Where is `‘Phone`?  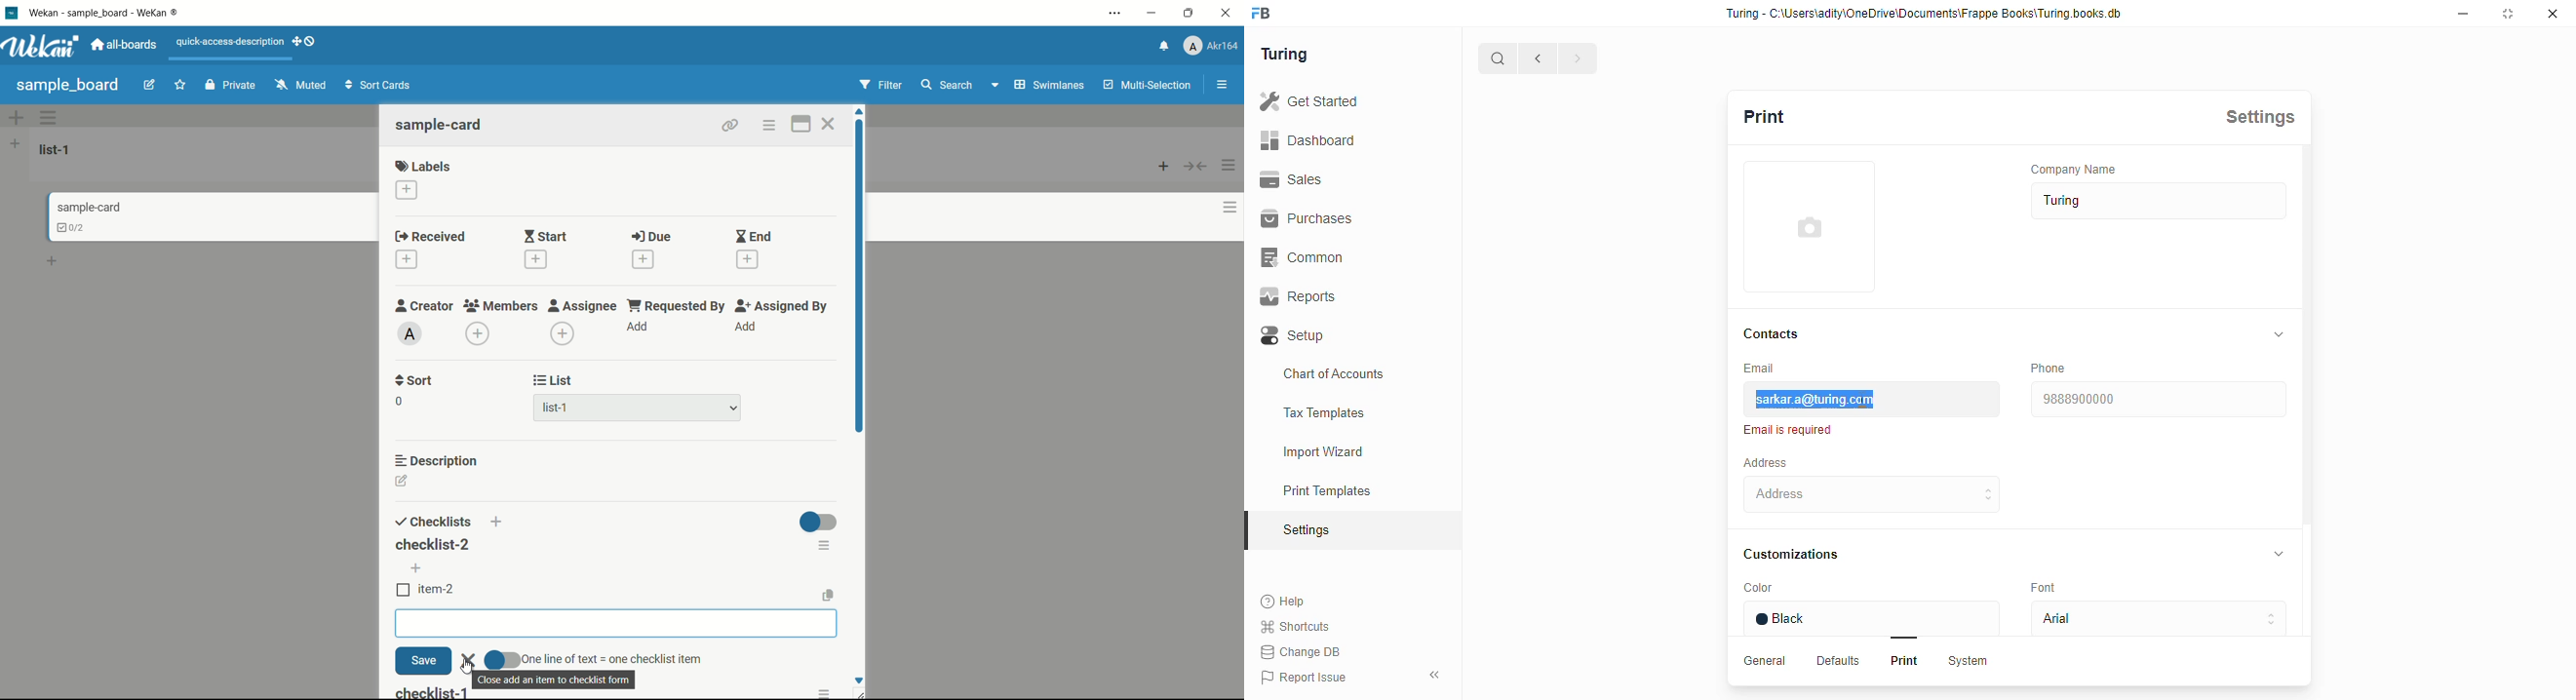 ‘Phone is located at coordinates (2050, 368).